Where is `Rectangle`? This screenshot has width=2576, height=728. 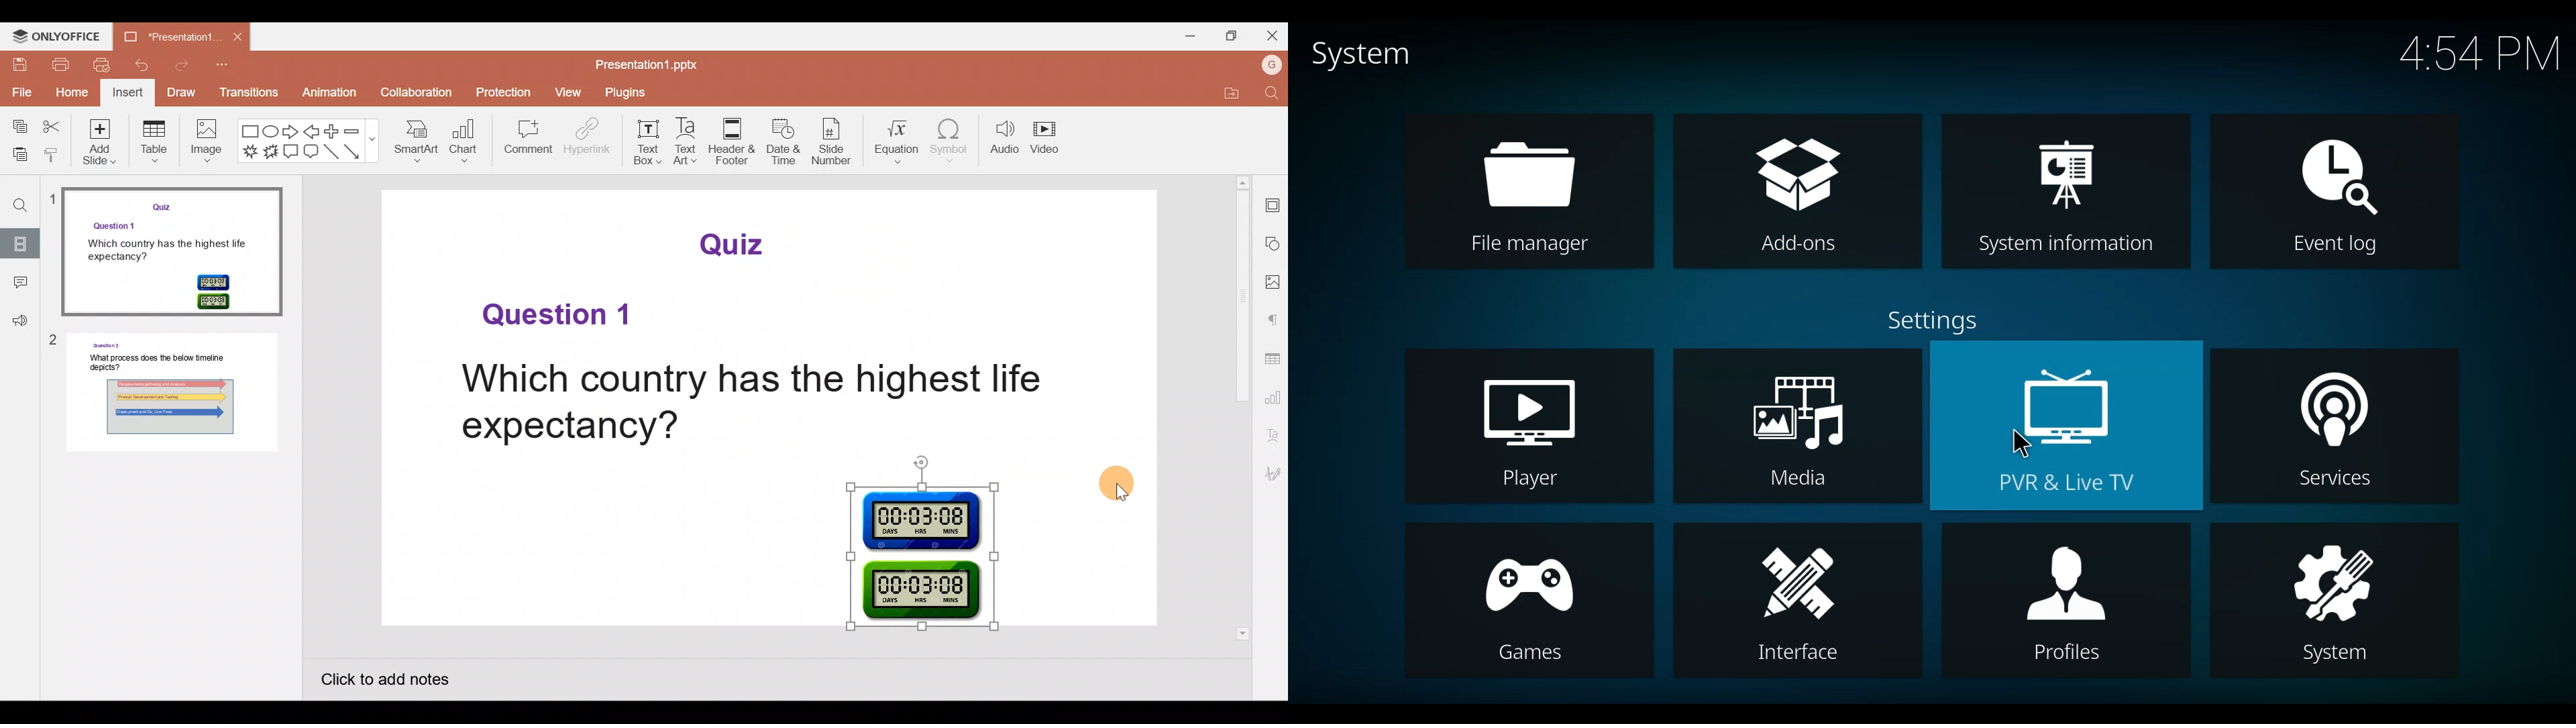
Rectangle is located at coordinates (247, 130).